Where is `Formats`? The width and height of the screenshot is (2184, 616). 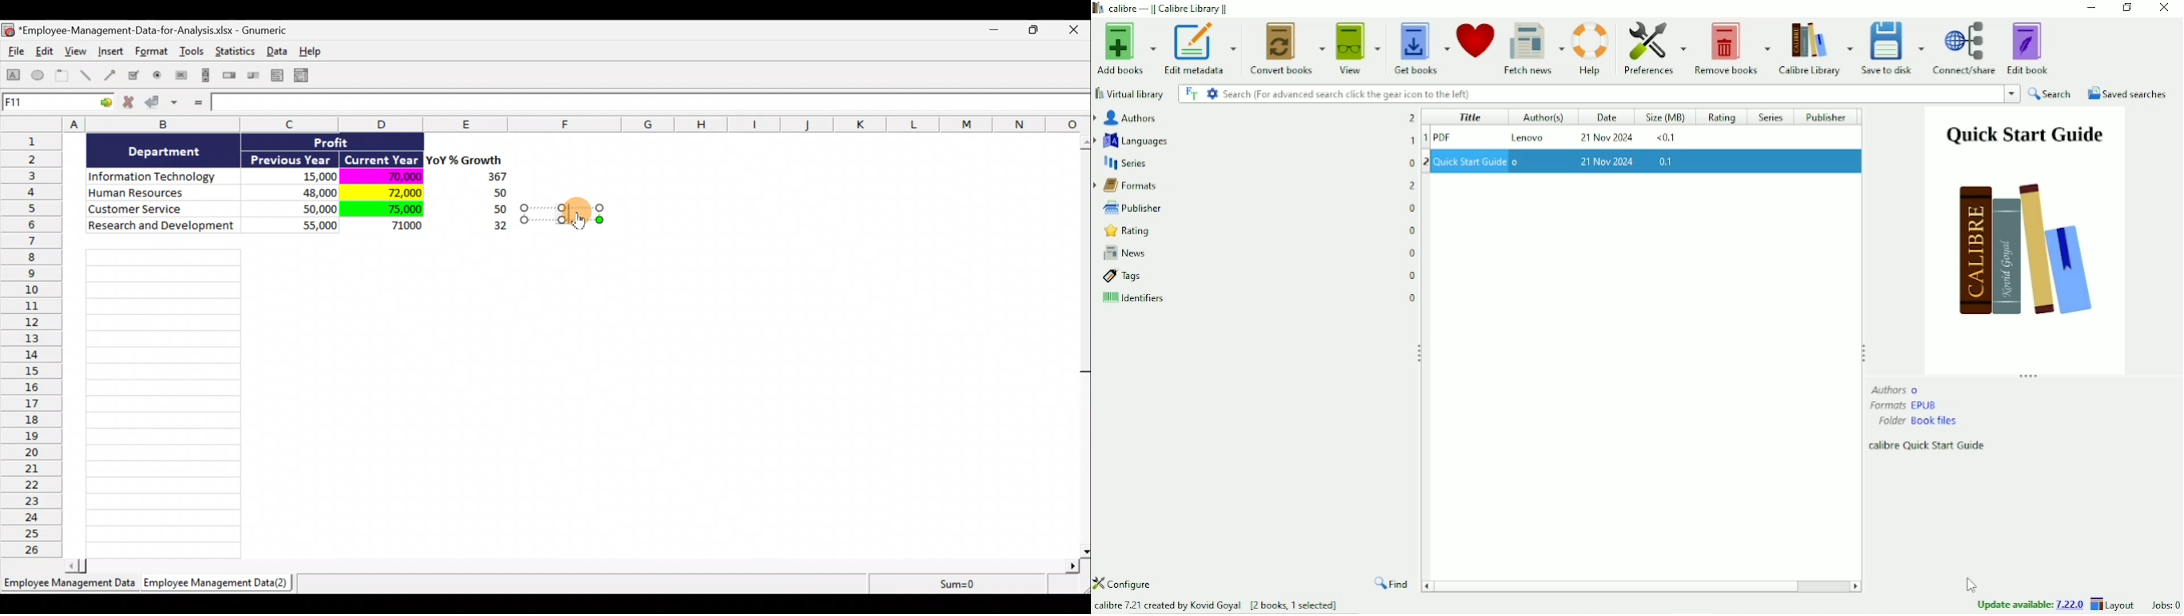
Formats is located at coordinates (1255, 184).